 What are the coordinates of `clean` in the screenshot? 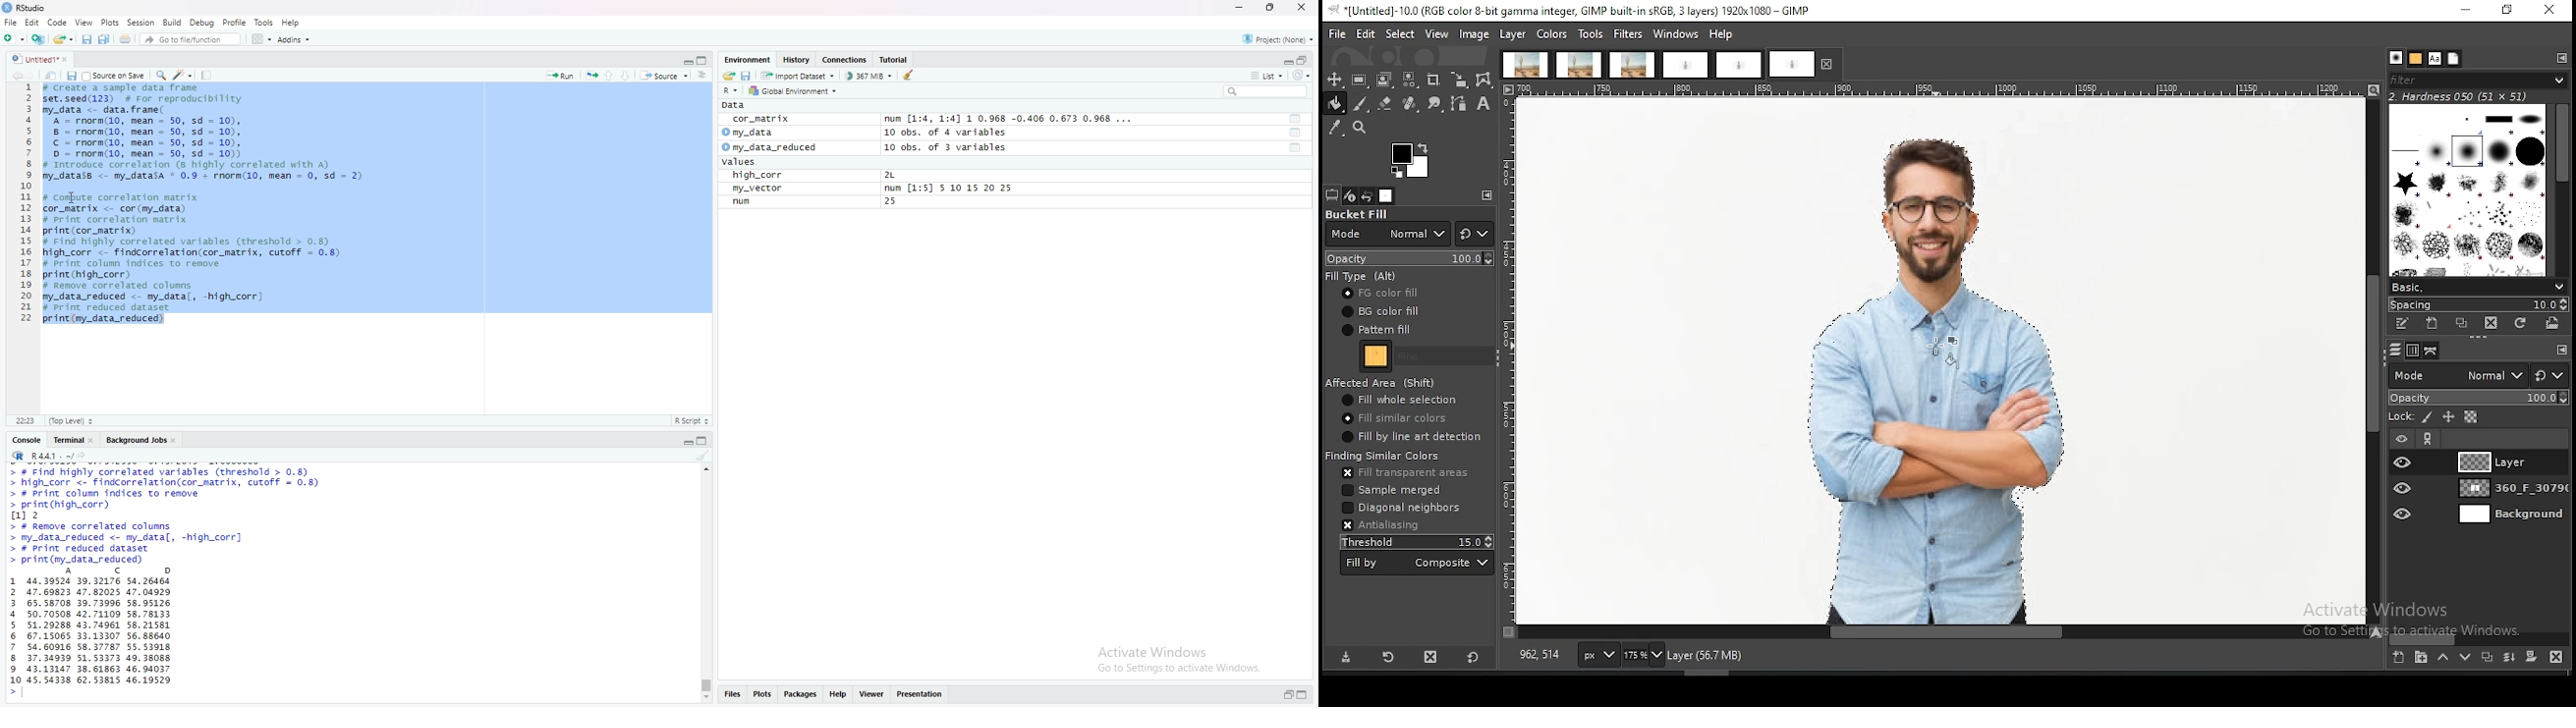 It's located at (910, 75).